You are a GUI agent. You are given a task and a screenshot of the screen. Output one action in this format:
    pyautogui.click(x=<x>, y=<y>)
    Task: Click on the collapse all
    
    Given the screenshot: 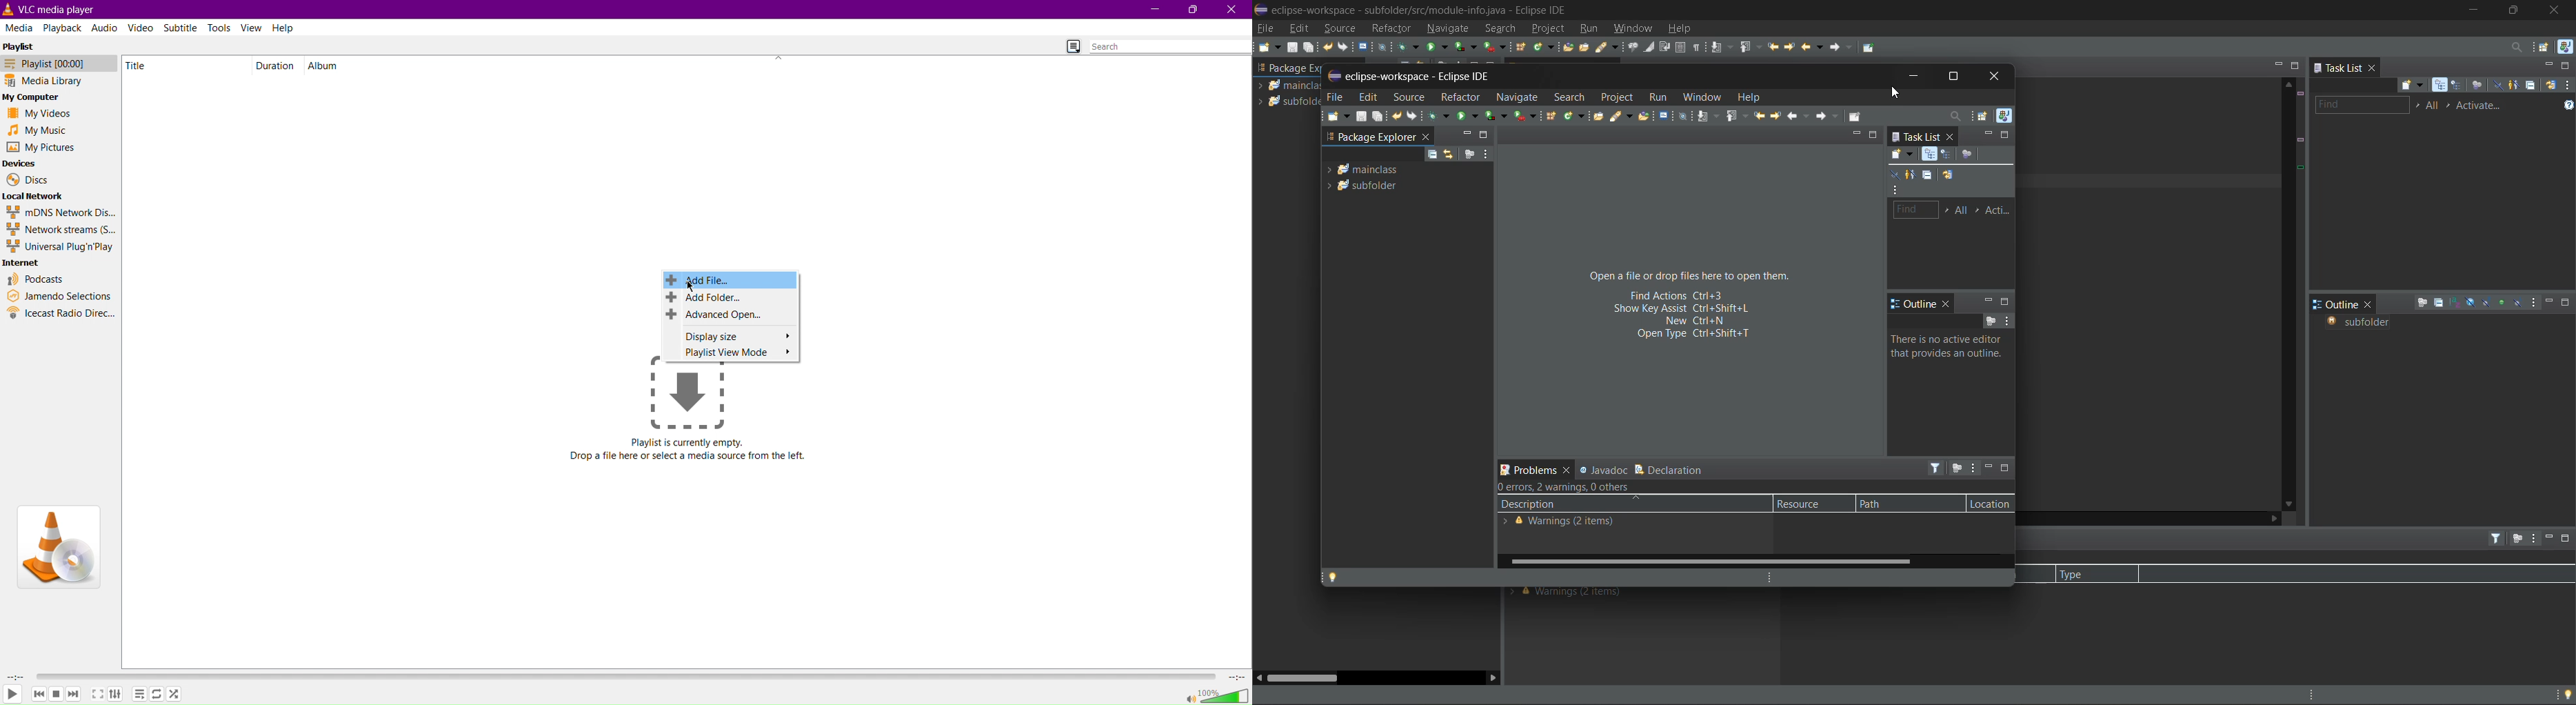 What is the action you would take?
    pyautogui.click(x=2439, y=302)
    